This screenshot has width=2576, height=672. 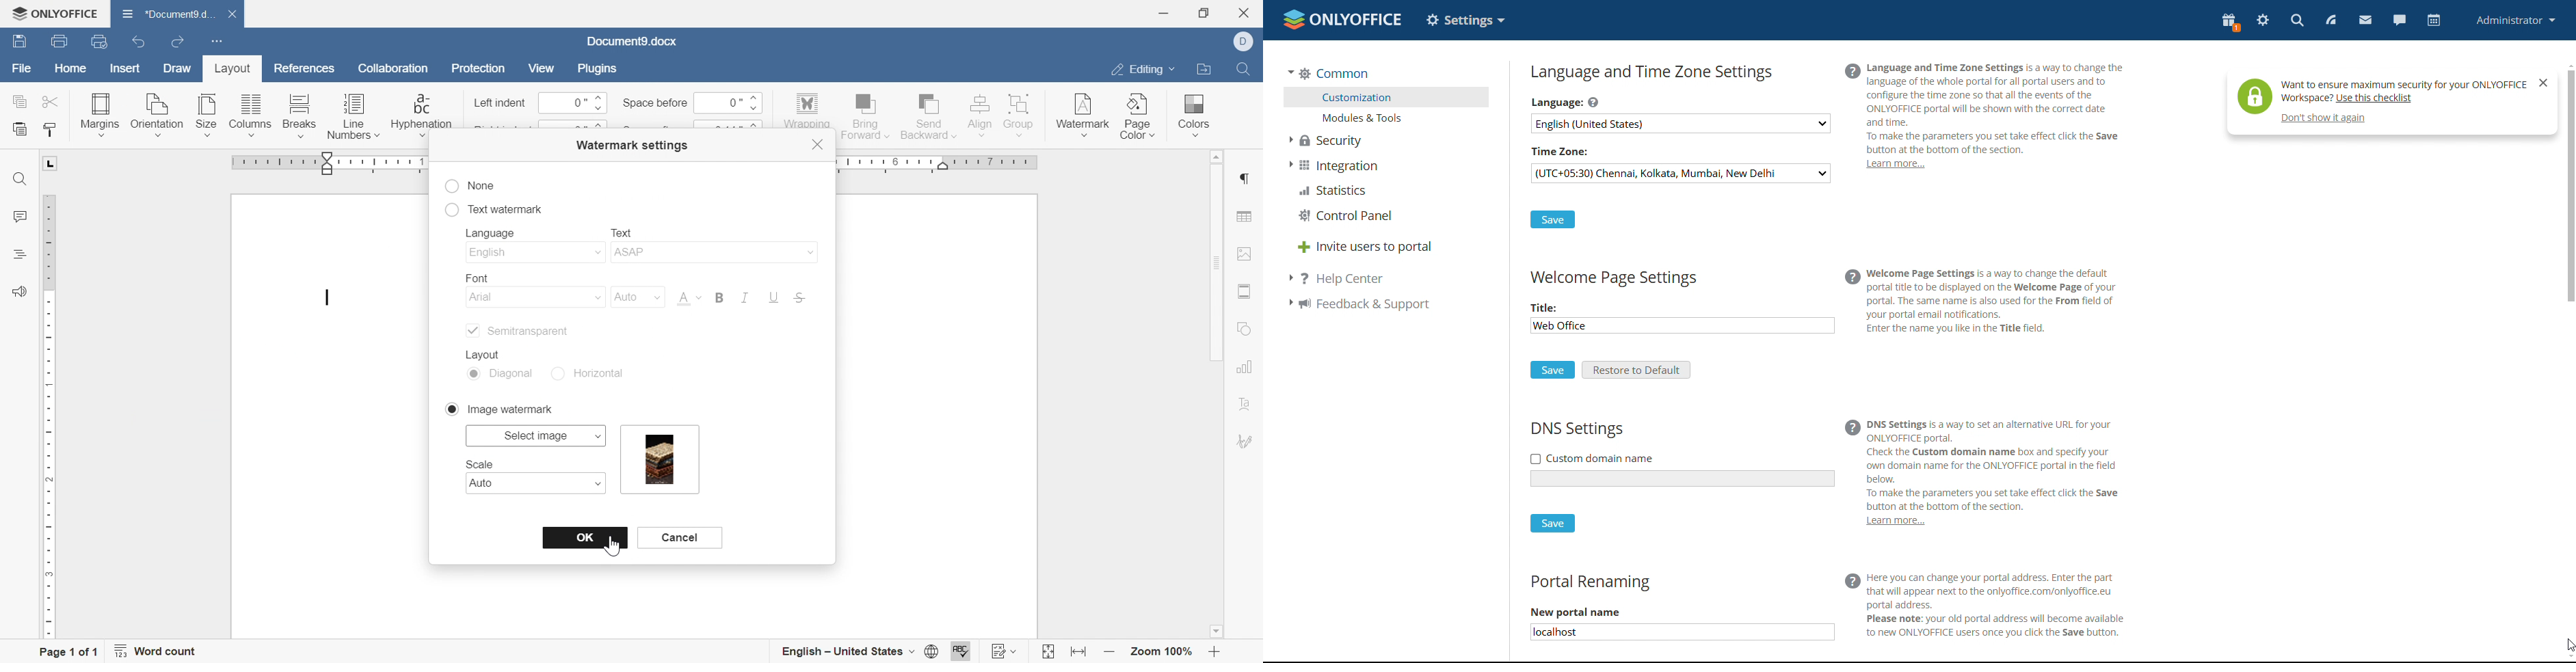 I want to click on 0, so click(x=573, y=103).